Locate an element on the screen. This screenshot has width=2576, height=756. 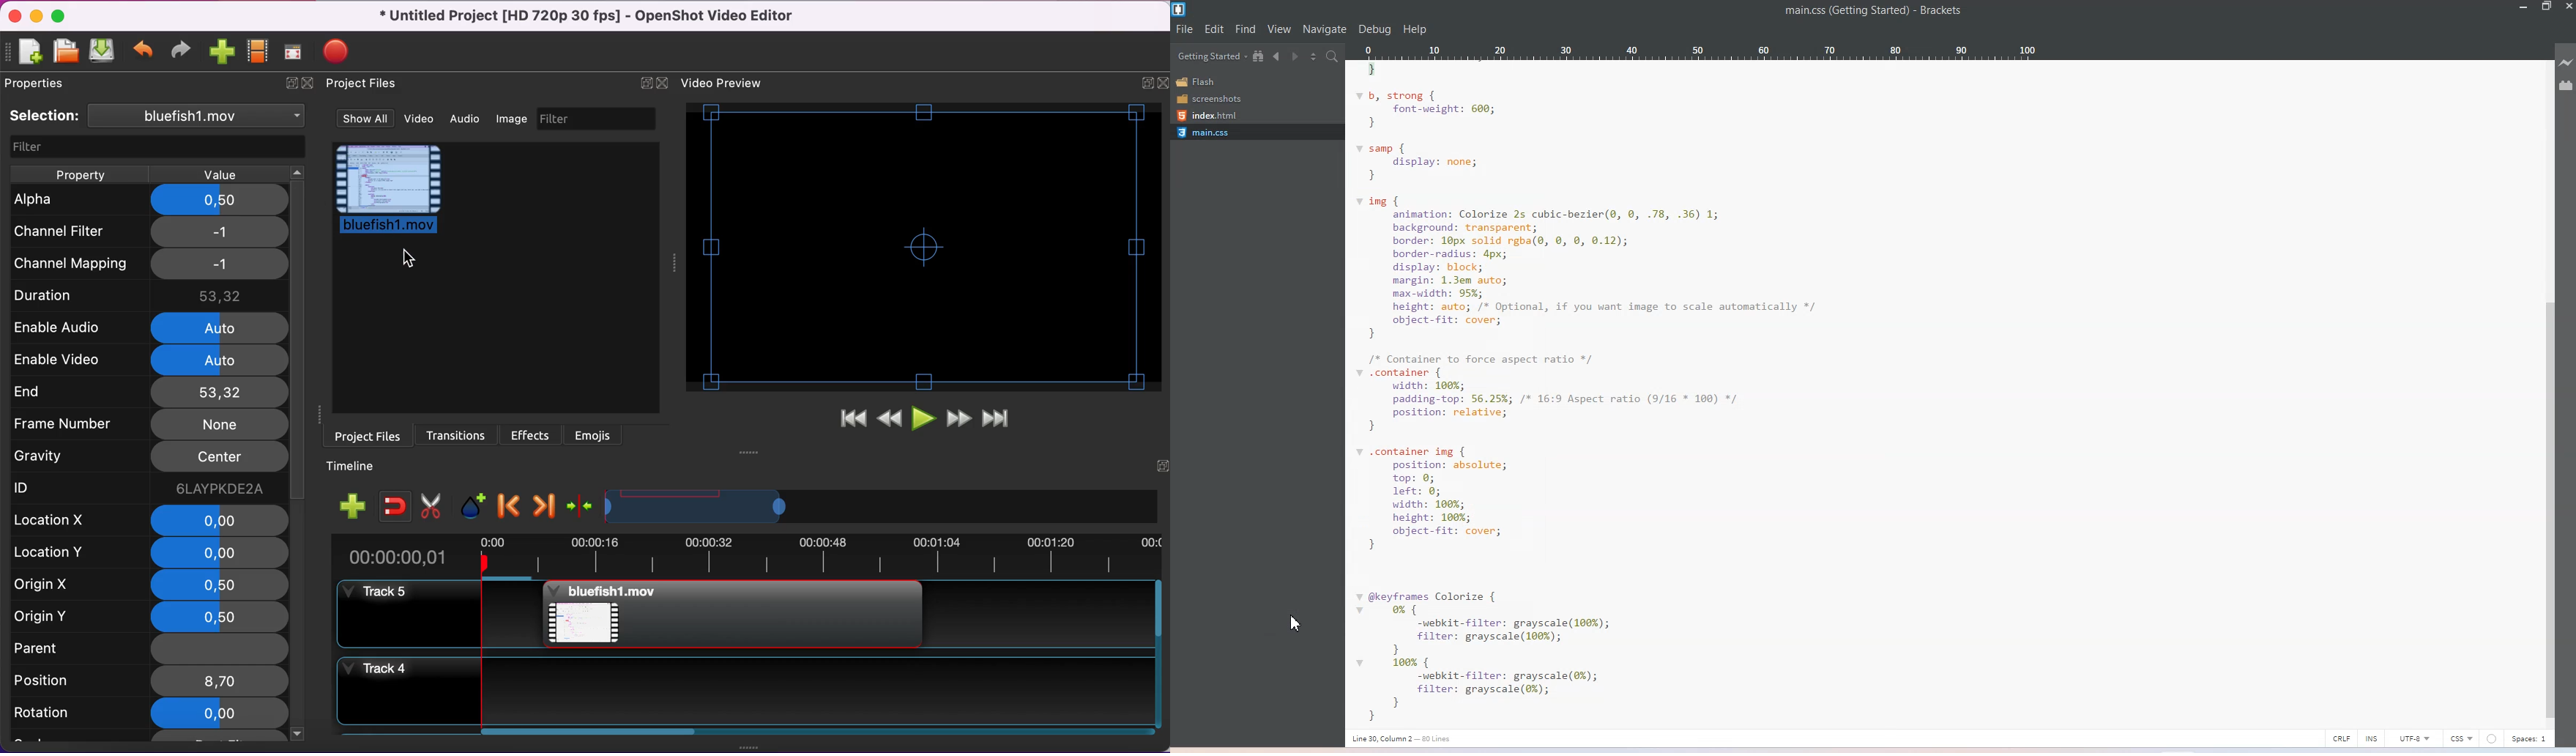
Navigate is located at coordinates (1326, 30).